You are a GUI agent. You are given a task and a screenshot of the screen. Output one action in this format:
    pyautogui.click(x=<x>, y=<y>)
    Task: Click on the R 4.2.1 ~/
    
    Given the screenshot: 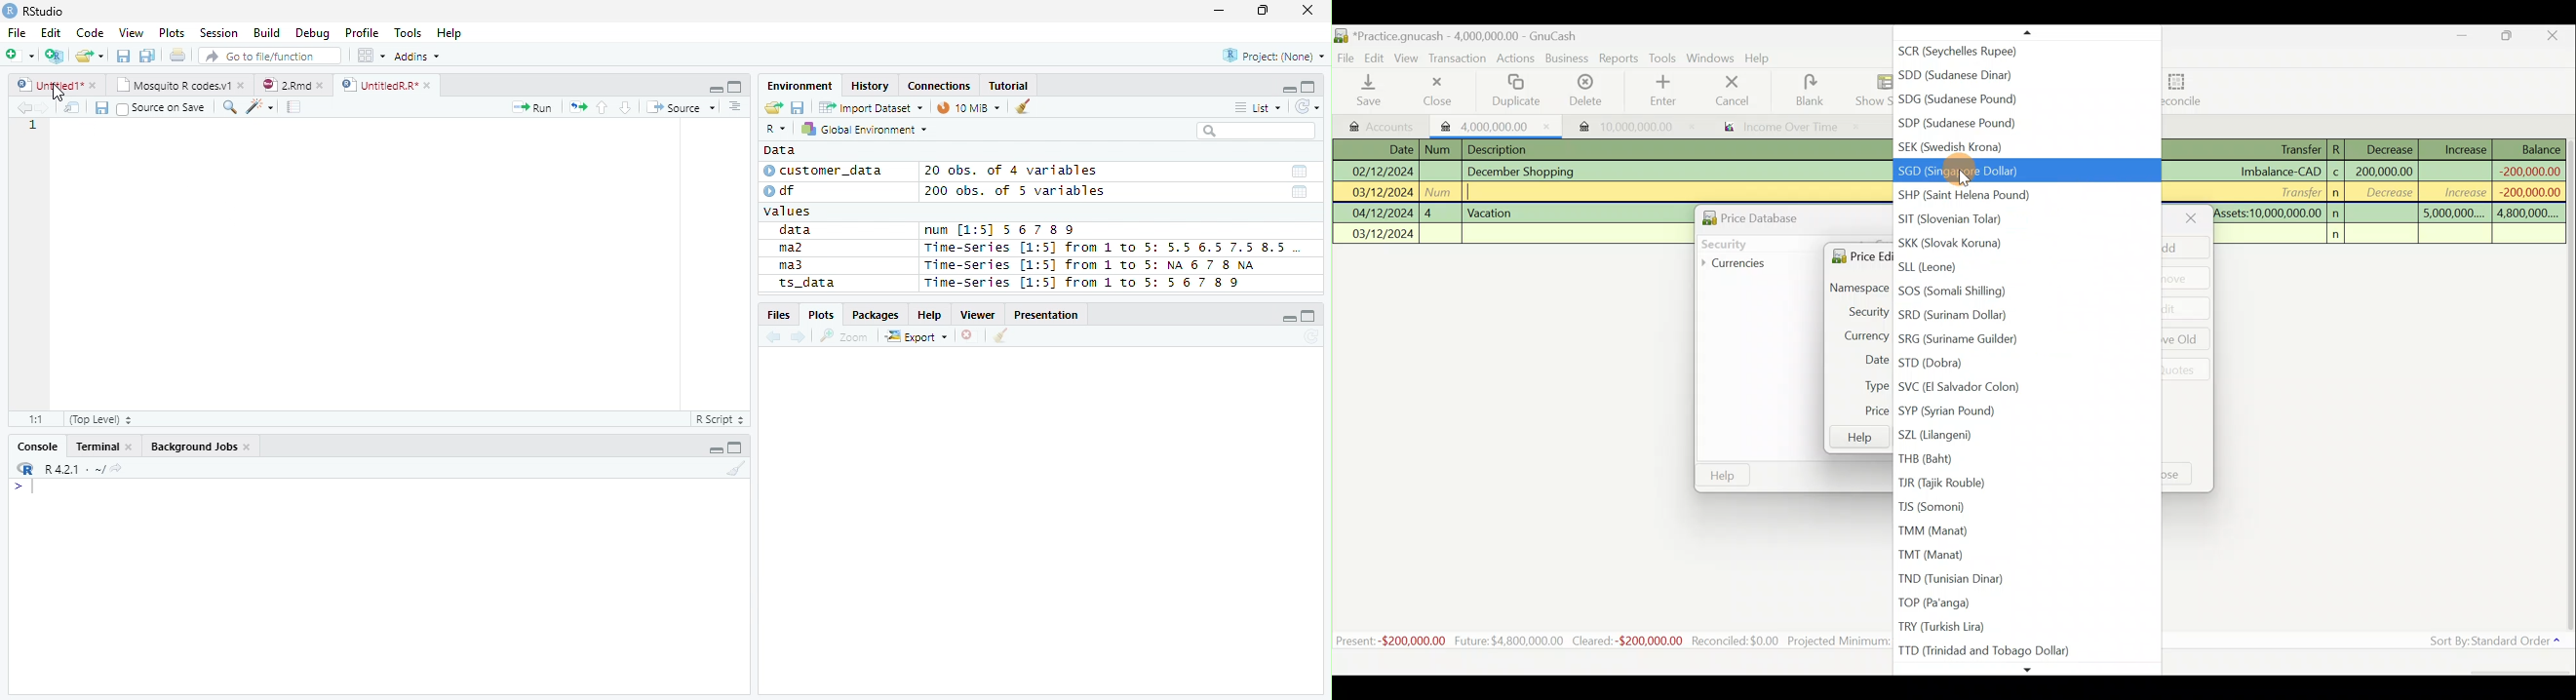 What is the action you would take?
    pyautogui.click(x=73, y=468)
    